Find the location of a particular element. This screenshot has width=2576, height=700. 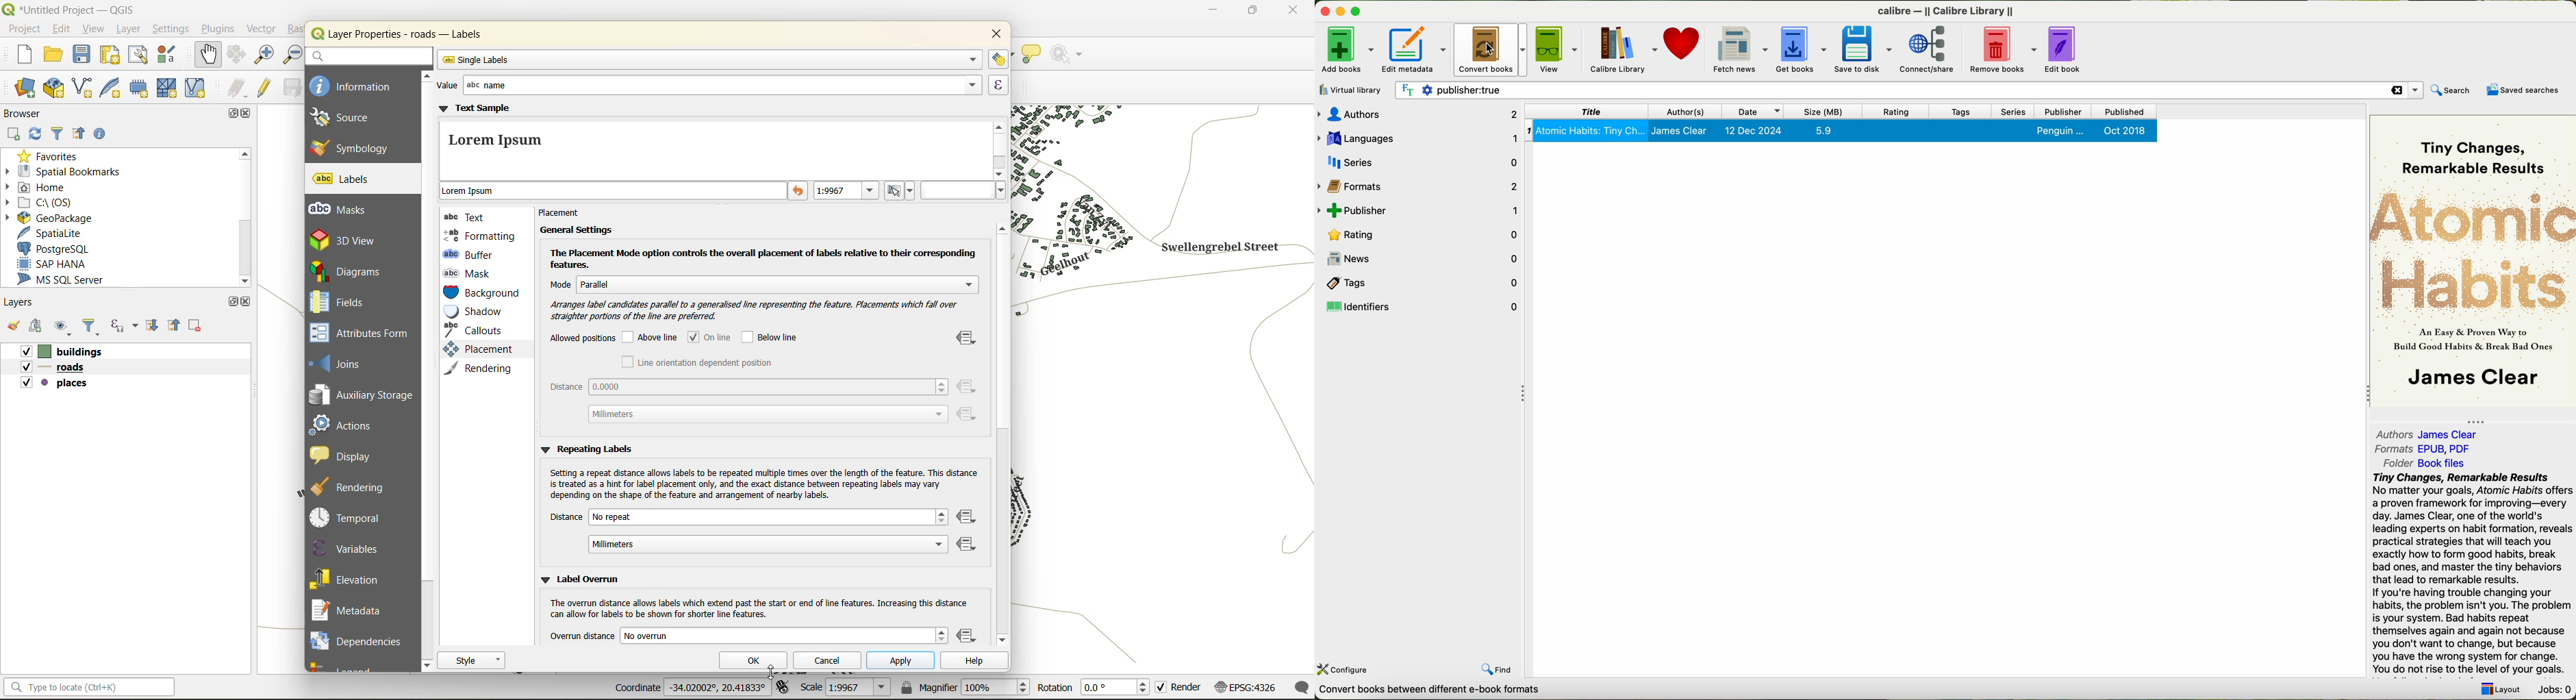

c\:os is located at coordinates (49, 203).